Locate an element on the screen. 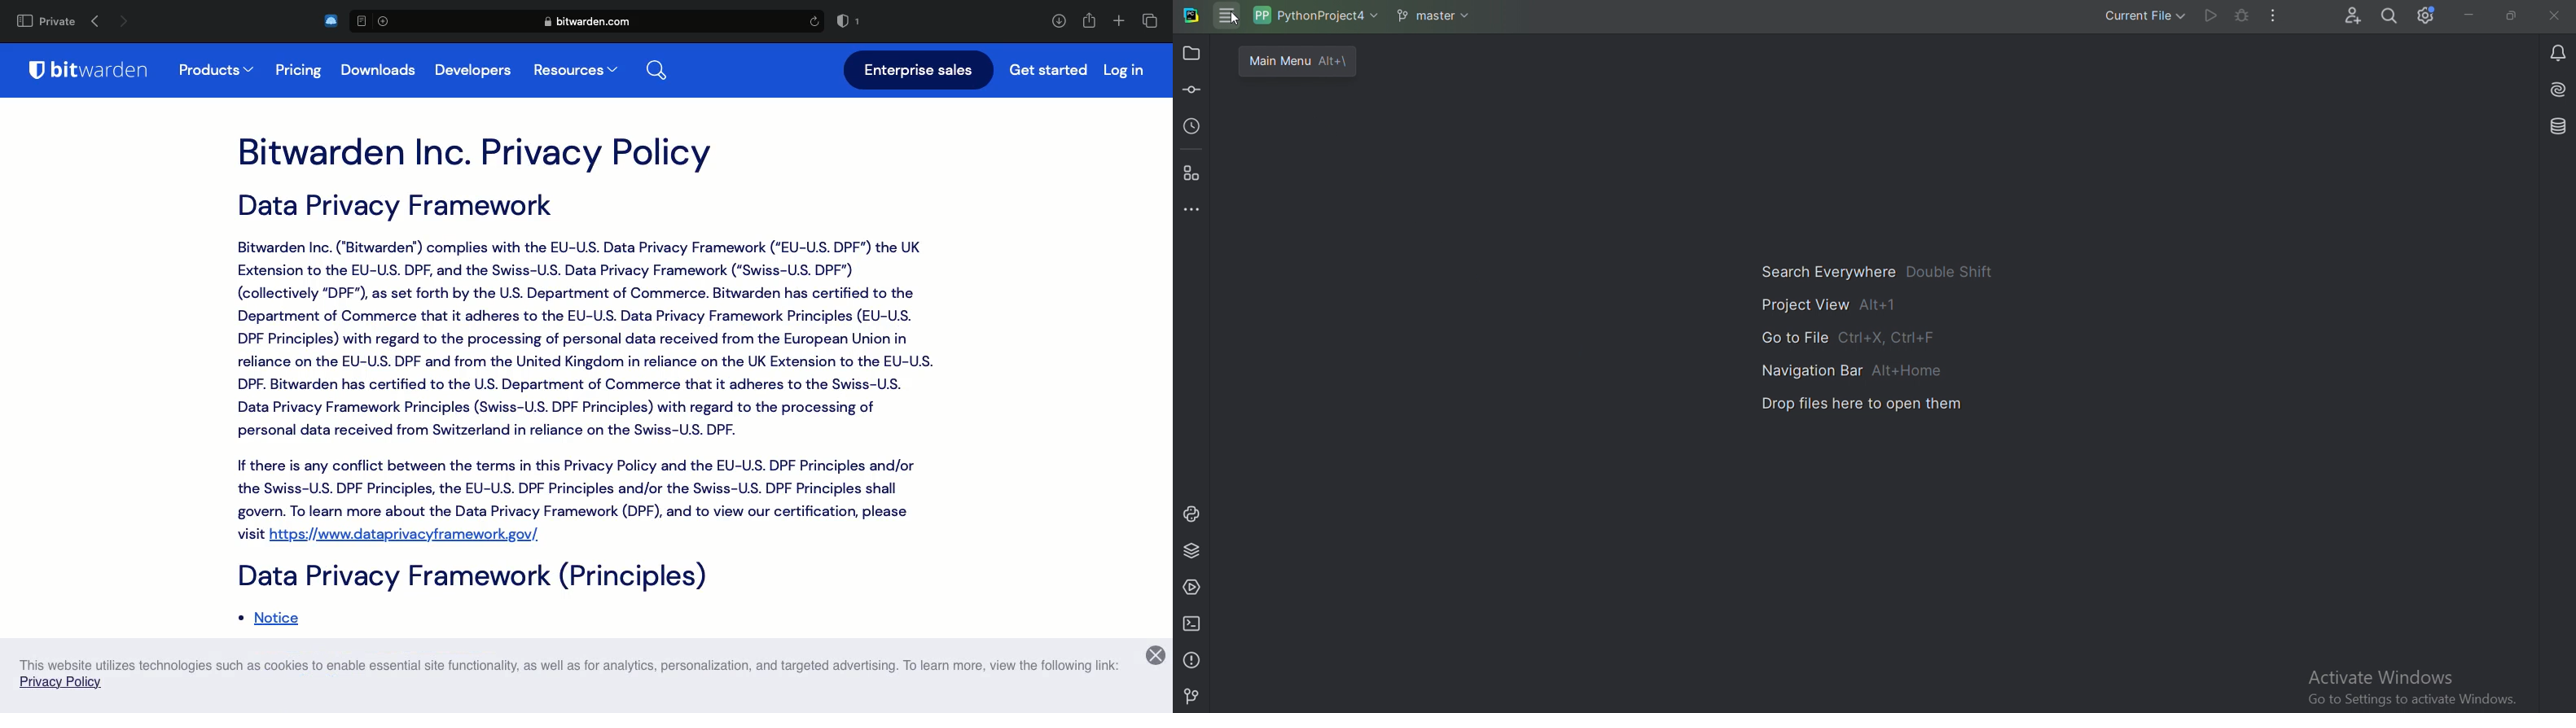 This screenshot has height=728, width=2576. Search Everywhere is located at coordinates (1874, 272).